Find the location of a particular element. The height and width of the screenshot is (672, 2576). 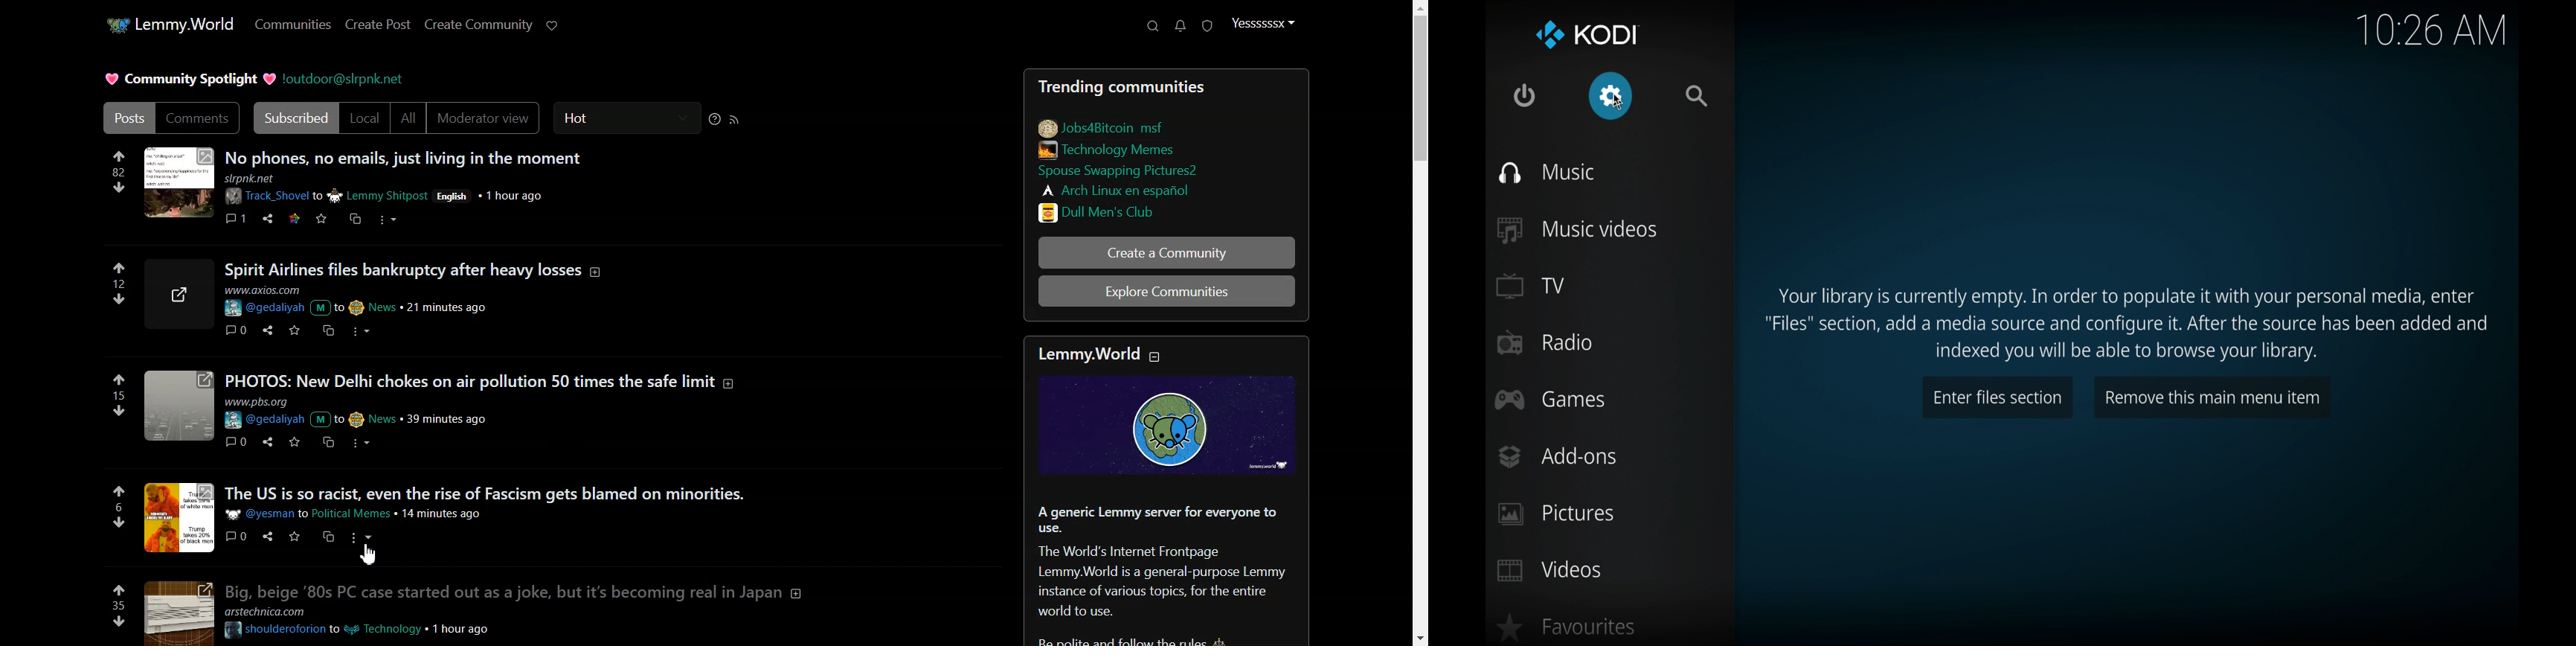

upvote is located at coordinates (119, 269).